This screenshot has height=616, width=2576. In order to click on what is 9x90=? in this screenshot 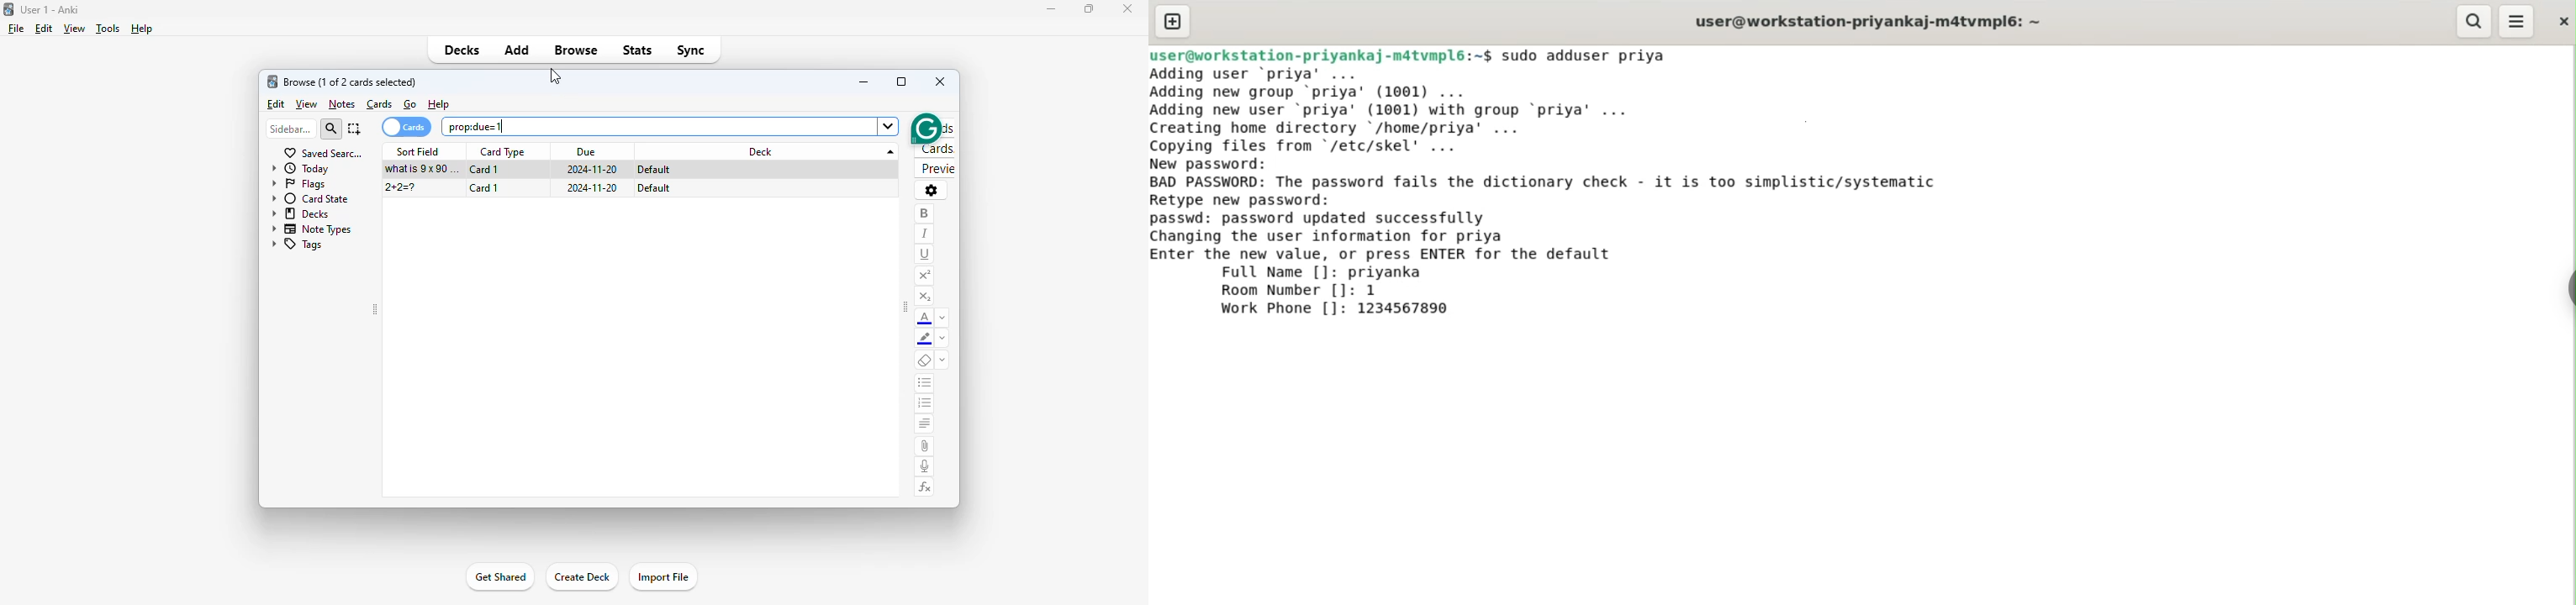, I will do `click(425, 169)`.